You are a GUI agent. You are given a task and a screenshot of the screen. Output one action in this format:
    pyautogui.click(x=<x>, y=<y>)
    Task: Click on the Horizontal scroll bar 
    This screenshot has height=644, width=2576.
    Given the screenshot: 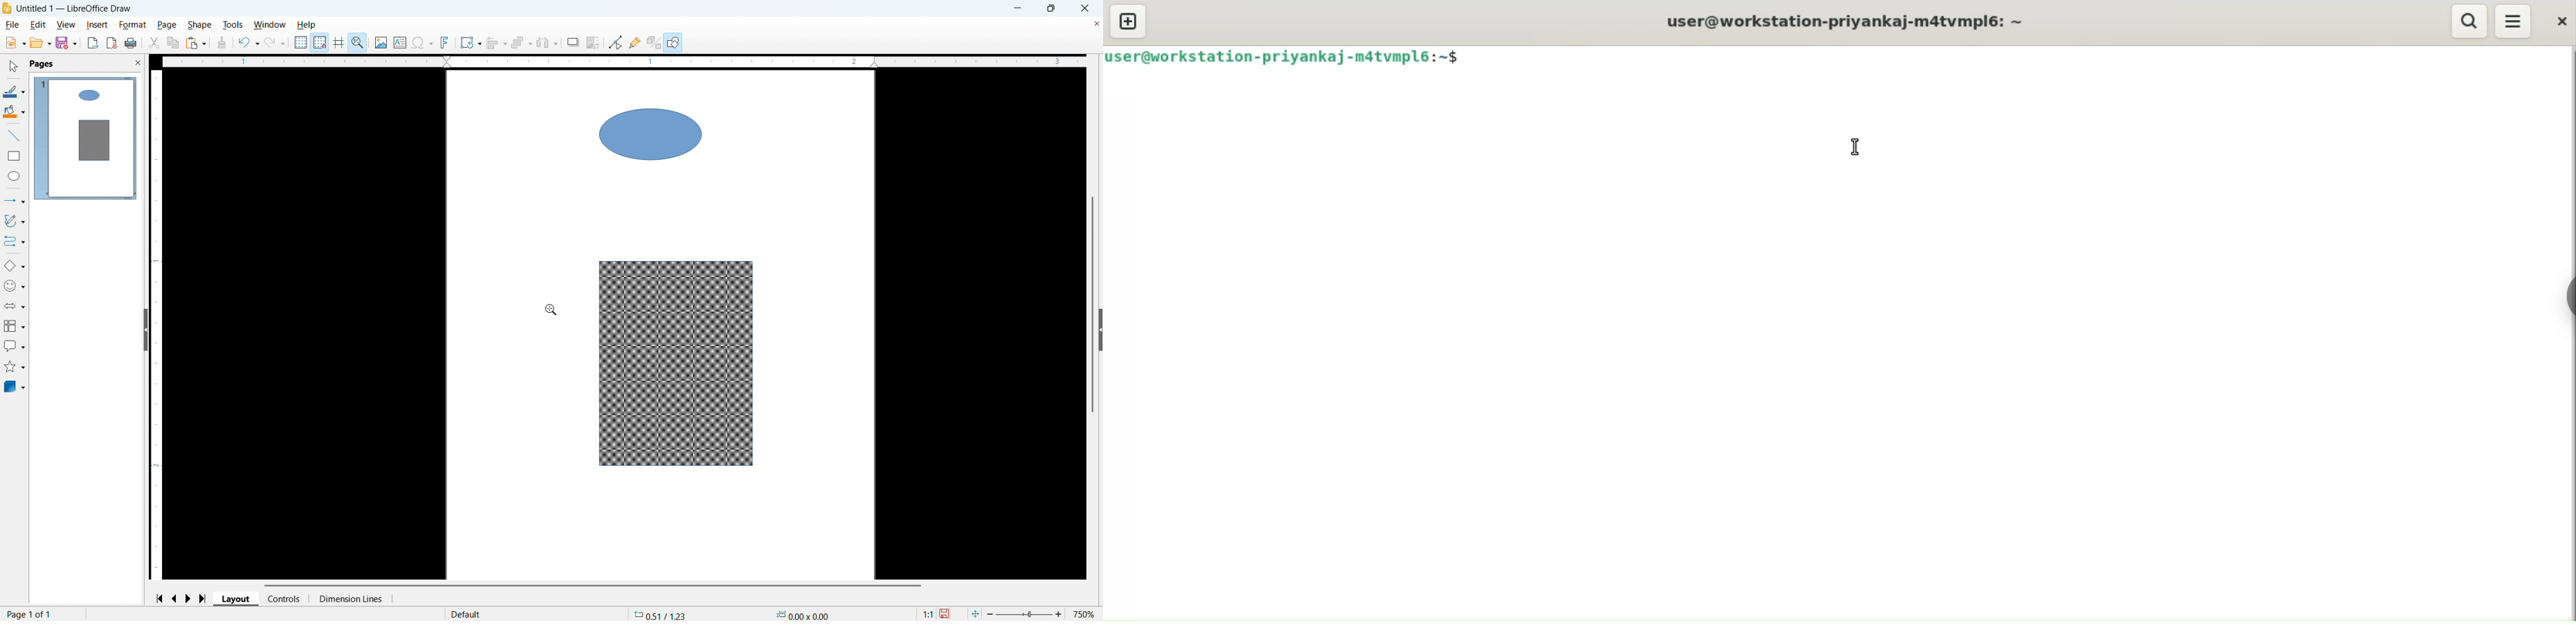 What is the action you would take?
    pyautogui.click(x=592, y=585)
    